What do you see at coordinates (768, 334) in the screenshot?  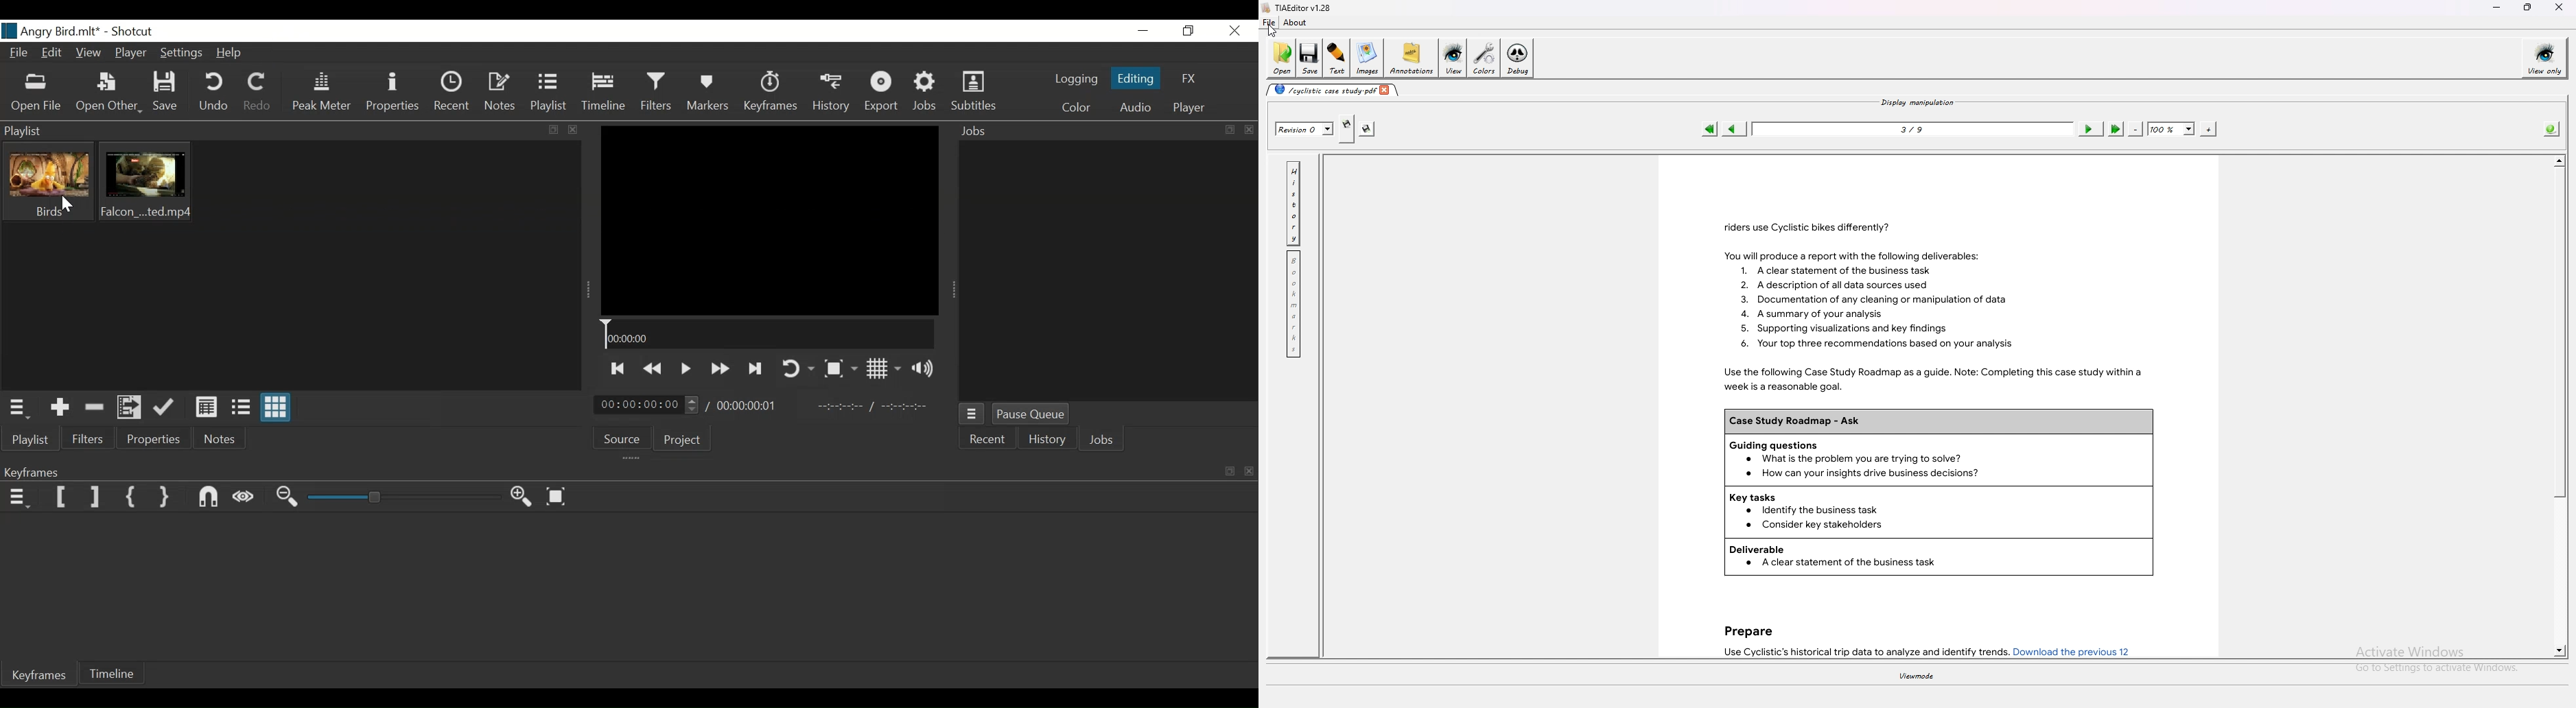 I see `Timeline` at bounding box center [768, 334].